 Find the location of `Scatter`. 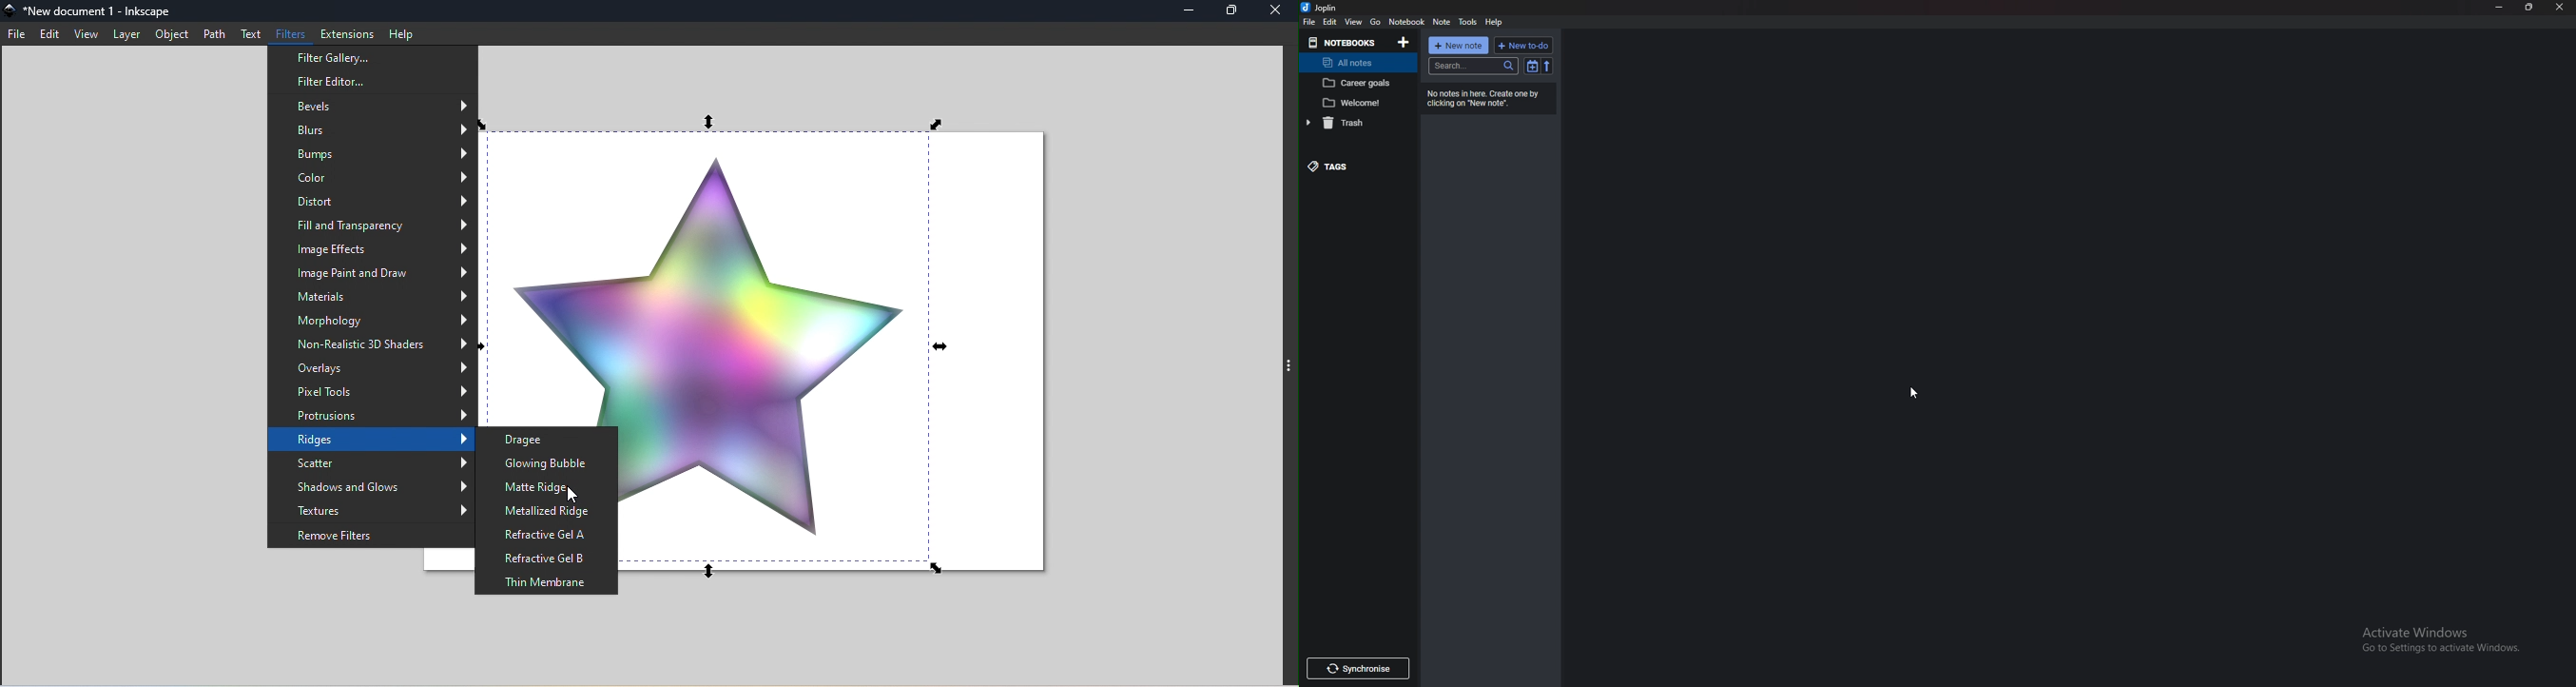

Scatter is located at coordinates (372, 464).